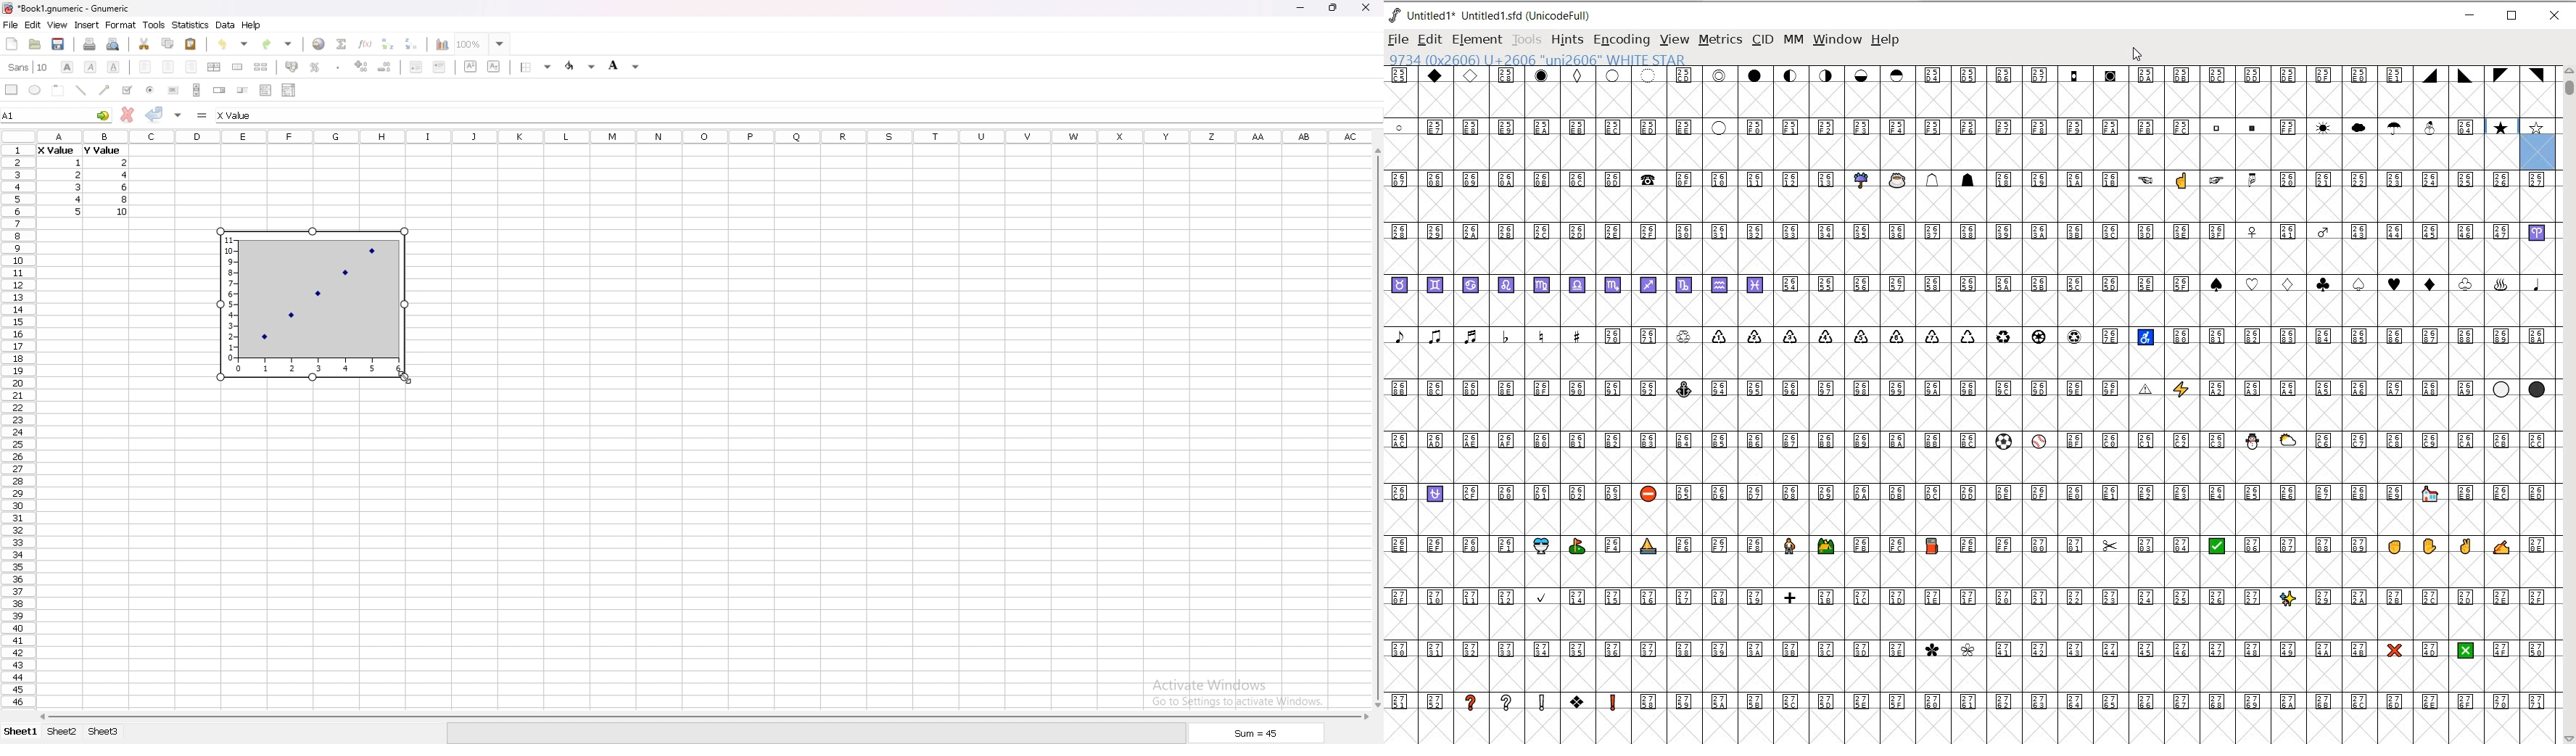 Image resolution: width=2576 pixels, height=756 pixels. I want to click on tools, so click(154, 25).